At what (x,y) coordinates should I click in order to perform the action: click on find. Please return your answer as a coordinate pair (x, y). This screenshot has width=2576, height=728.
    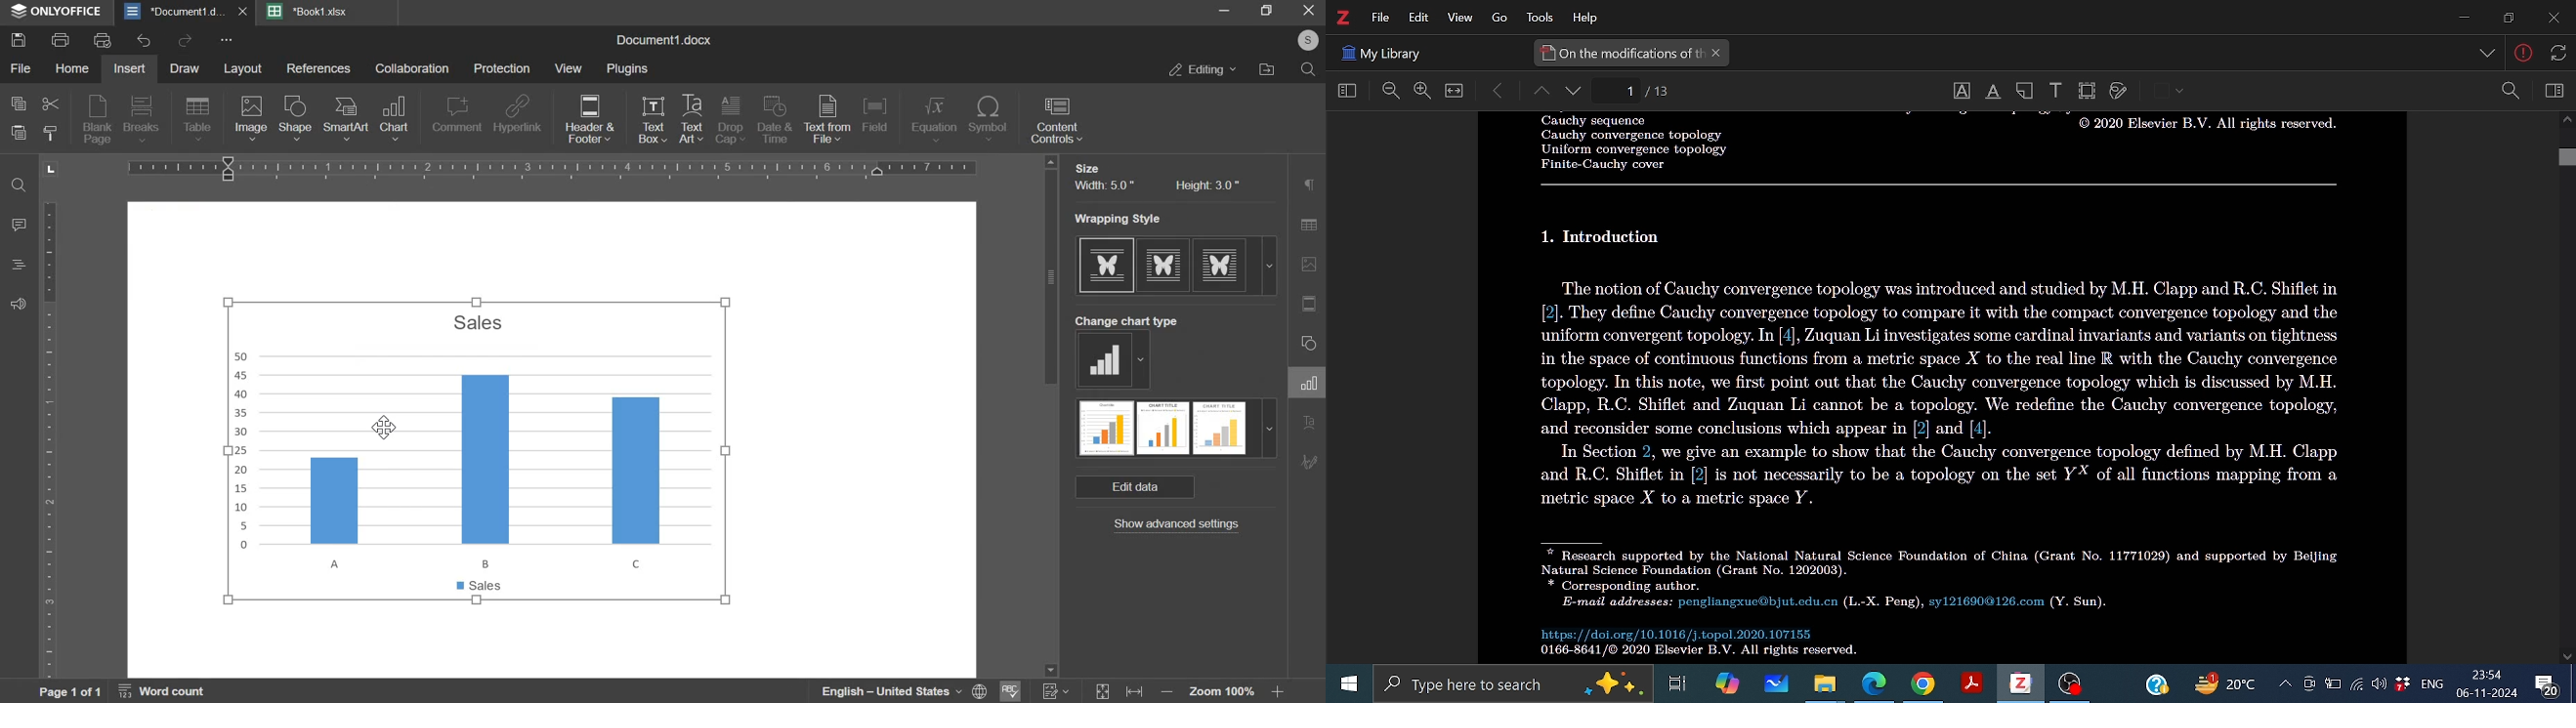
    Looking at the image, I should click on (18, 186).